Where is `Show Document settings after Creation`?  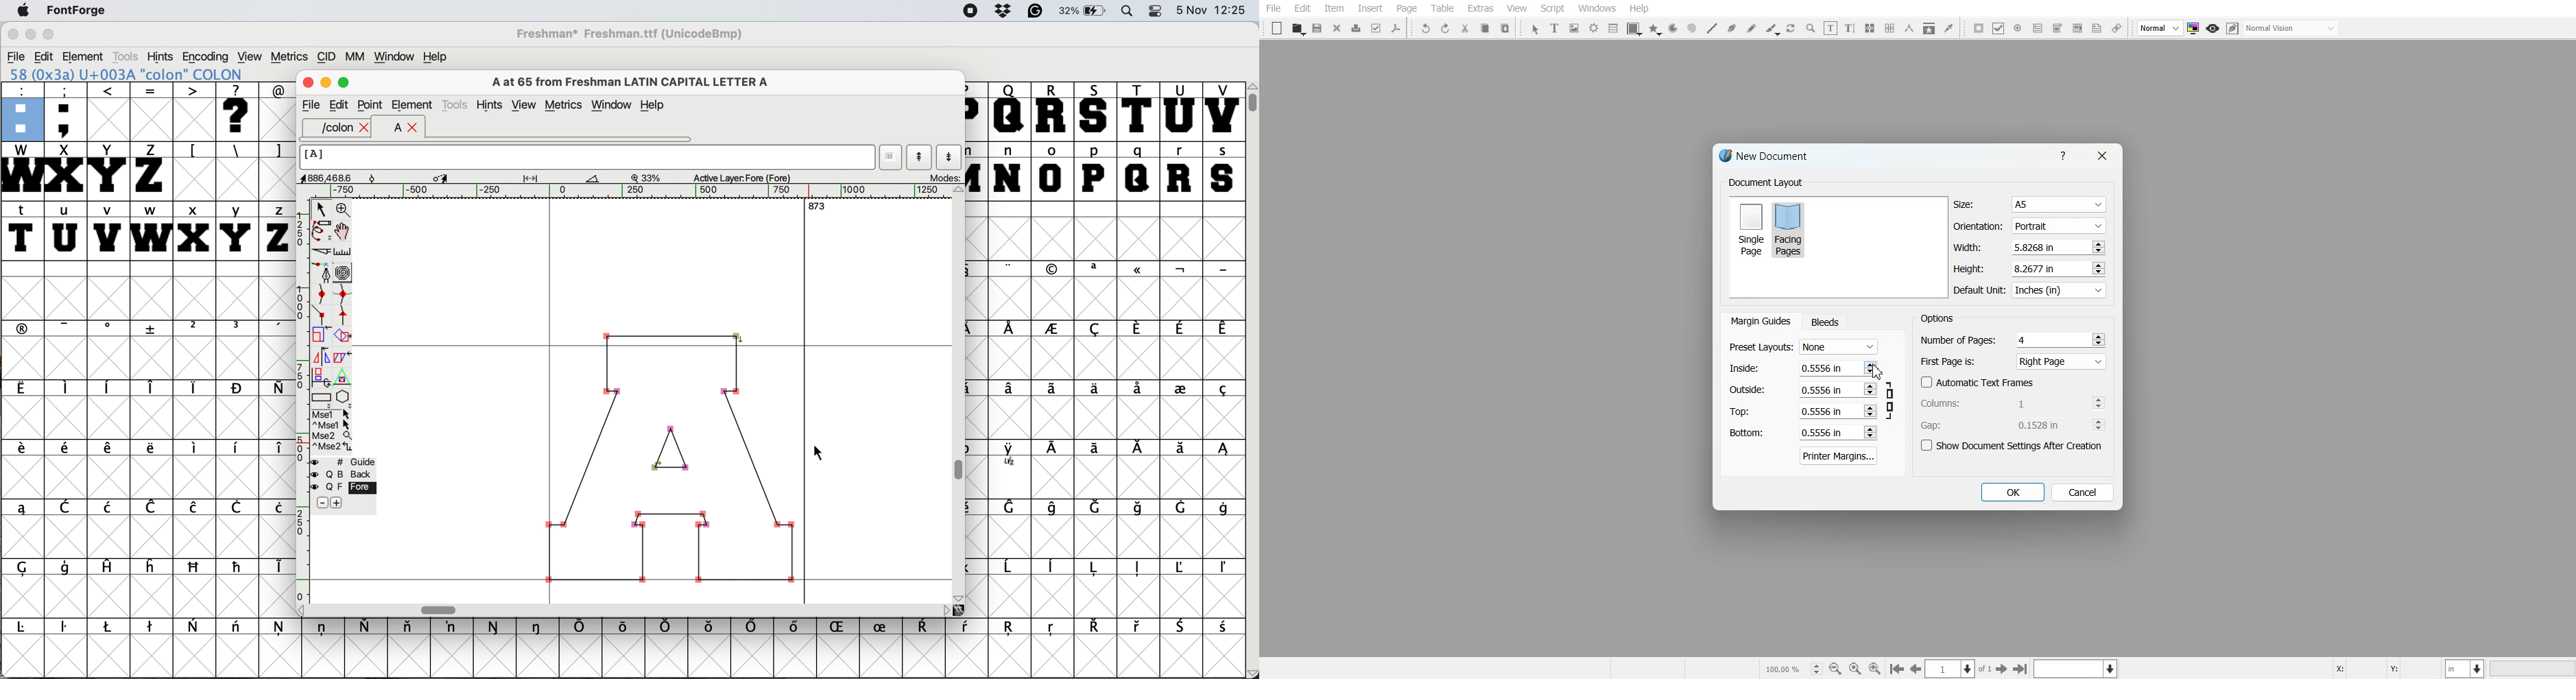 Show Document settings after Creation is located at coordinates (2014, 446).